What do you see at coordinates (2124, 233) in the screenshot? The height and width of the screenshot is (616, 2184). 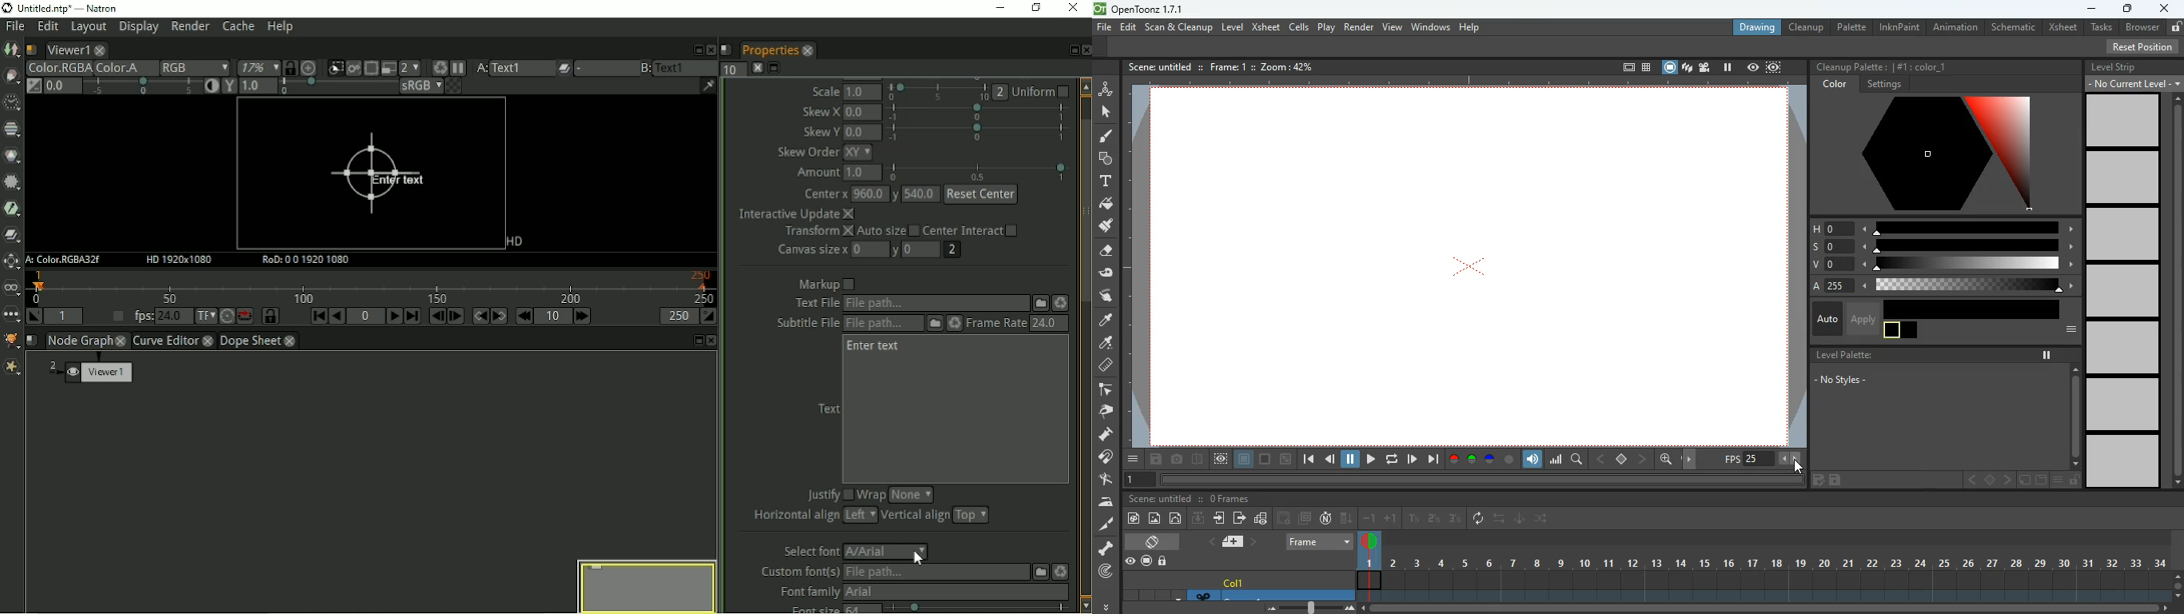 I see `level` at bounding box center [2124, 233].